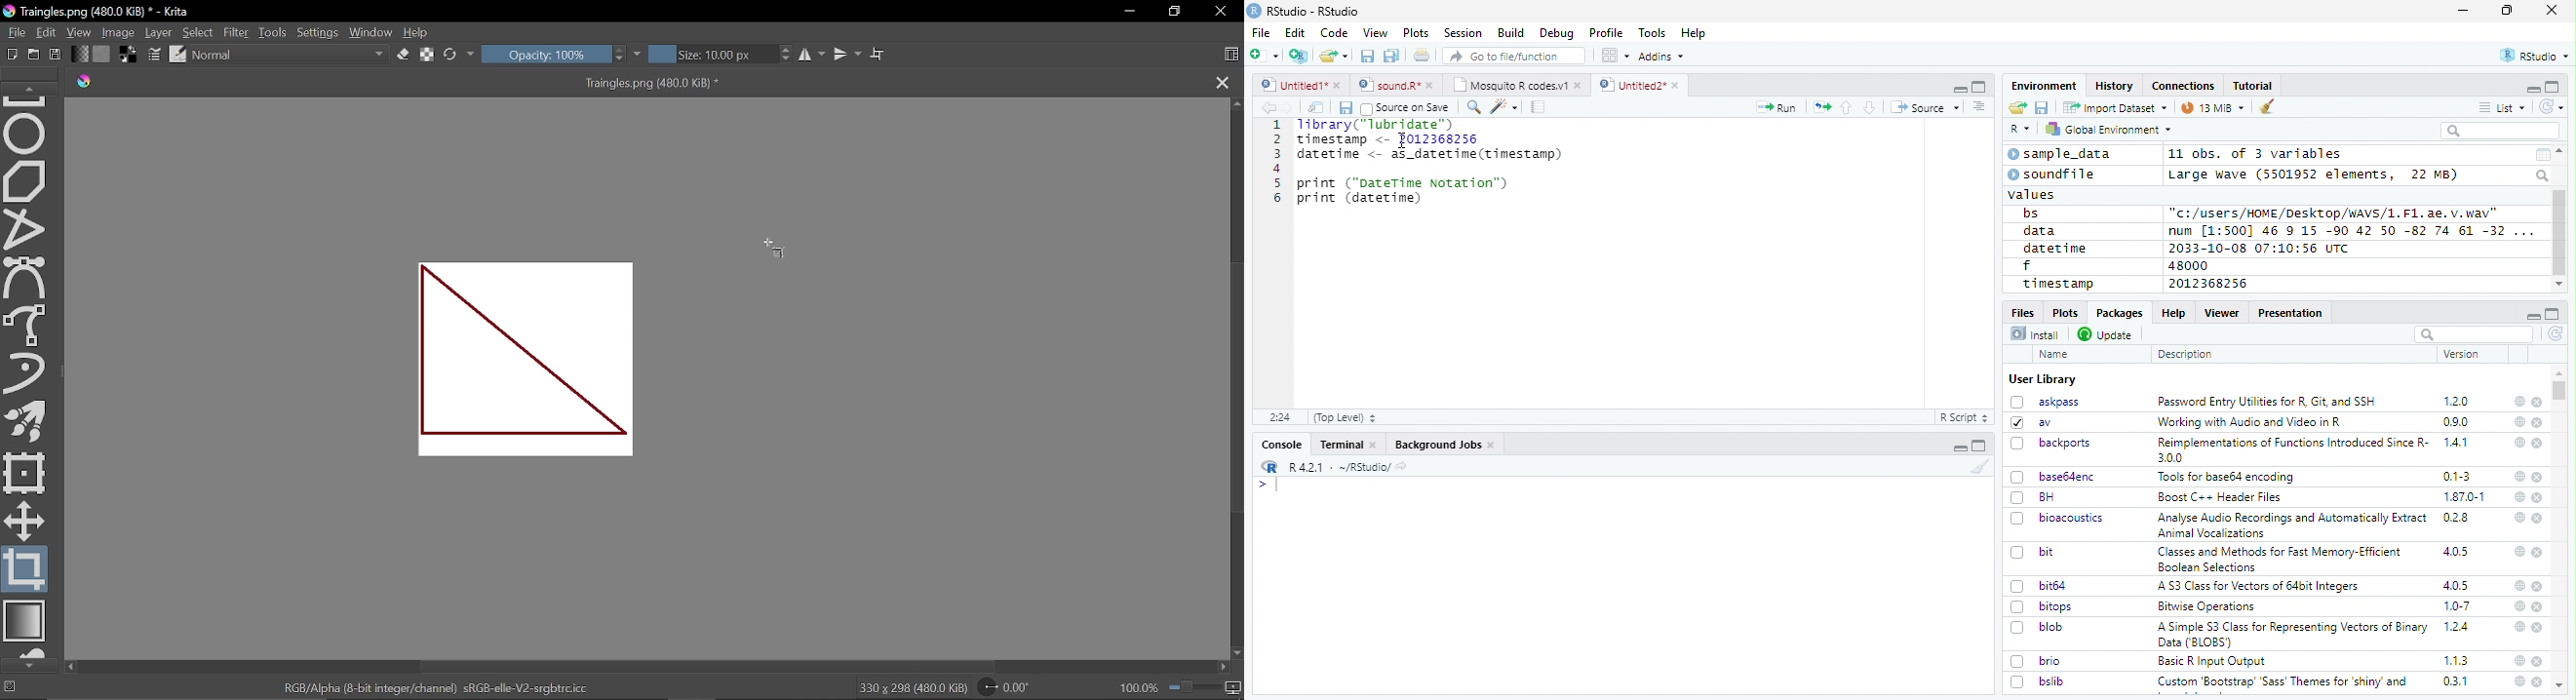  I want to click on 100.0&, so click(1182, 685).